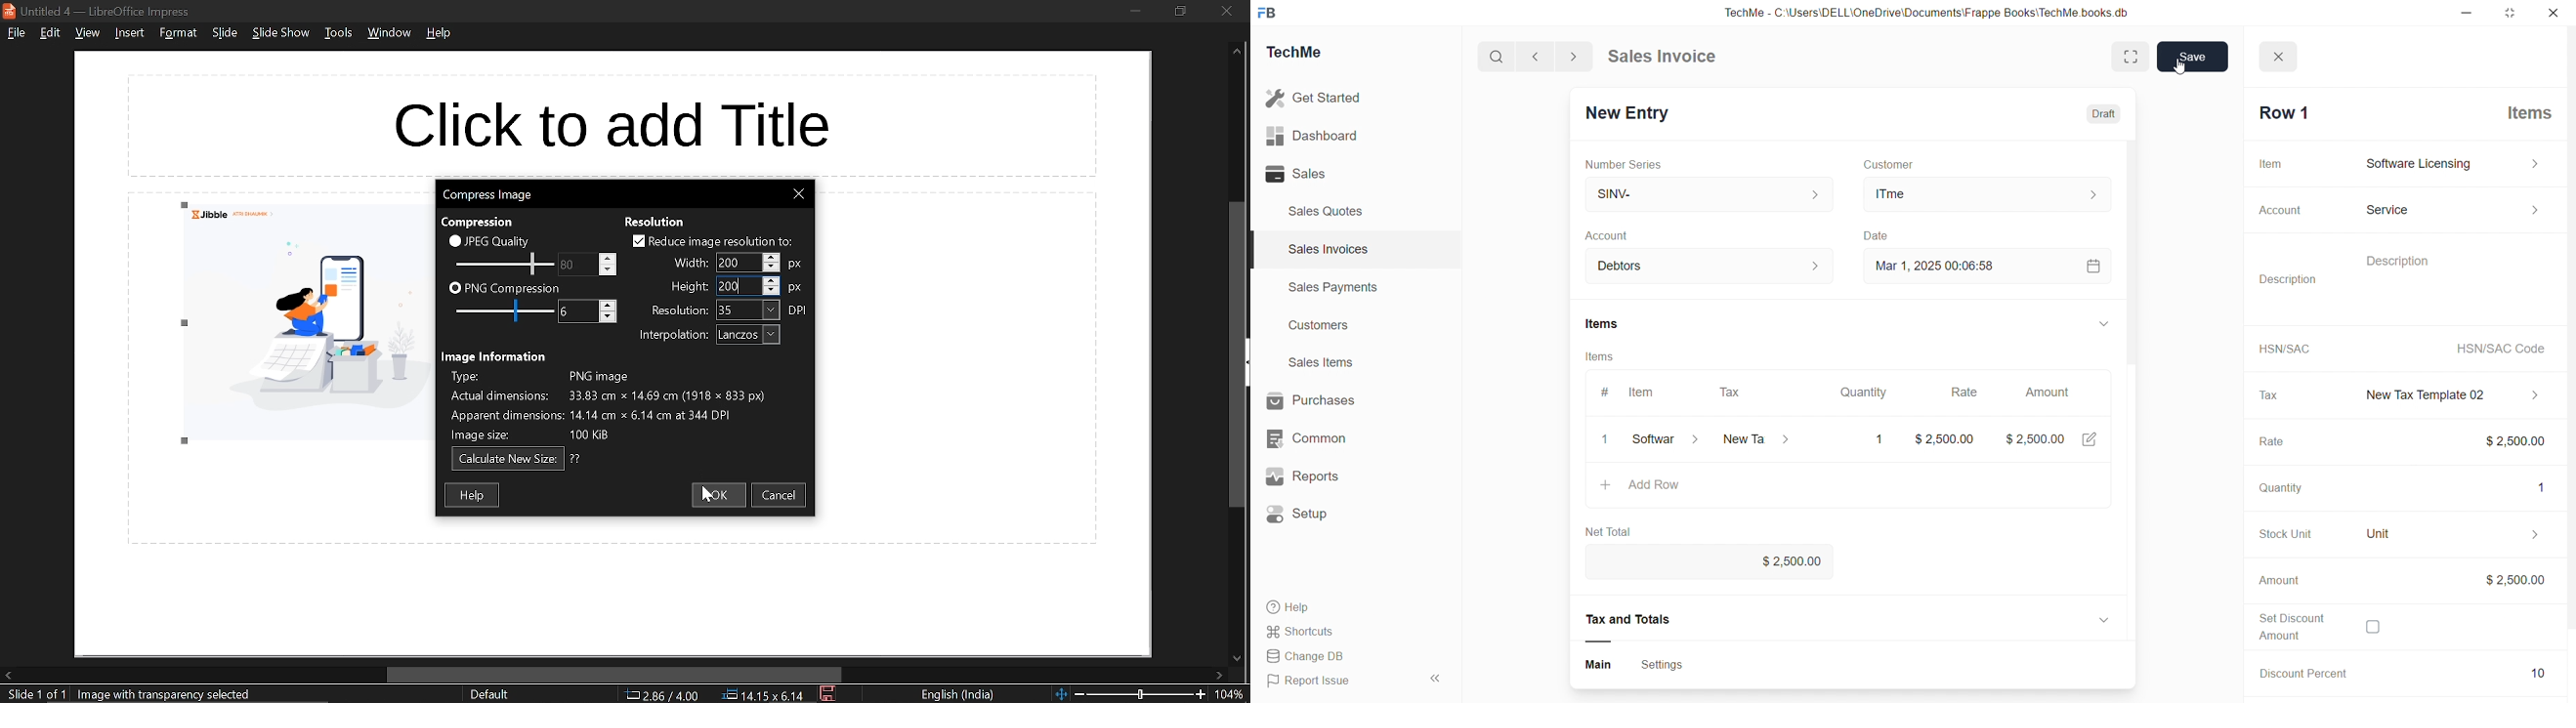  I want to click on position, so click(763, 695).